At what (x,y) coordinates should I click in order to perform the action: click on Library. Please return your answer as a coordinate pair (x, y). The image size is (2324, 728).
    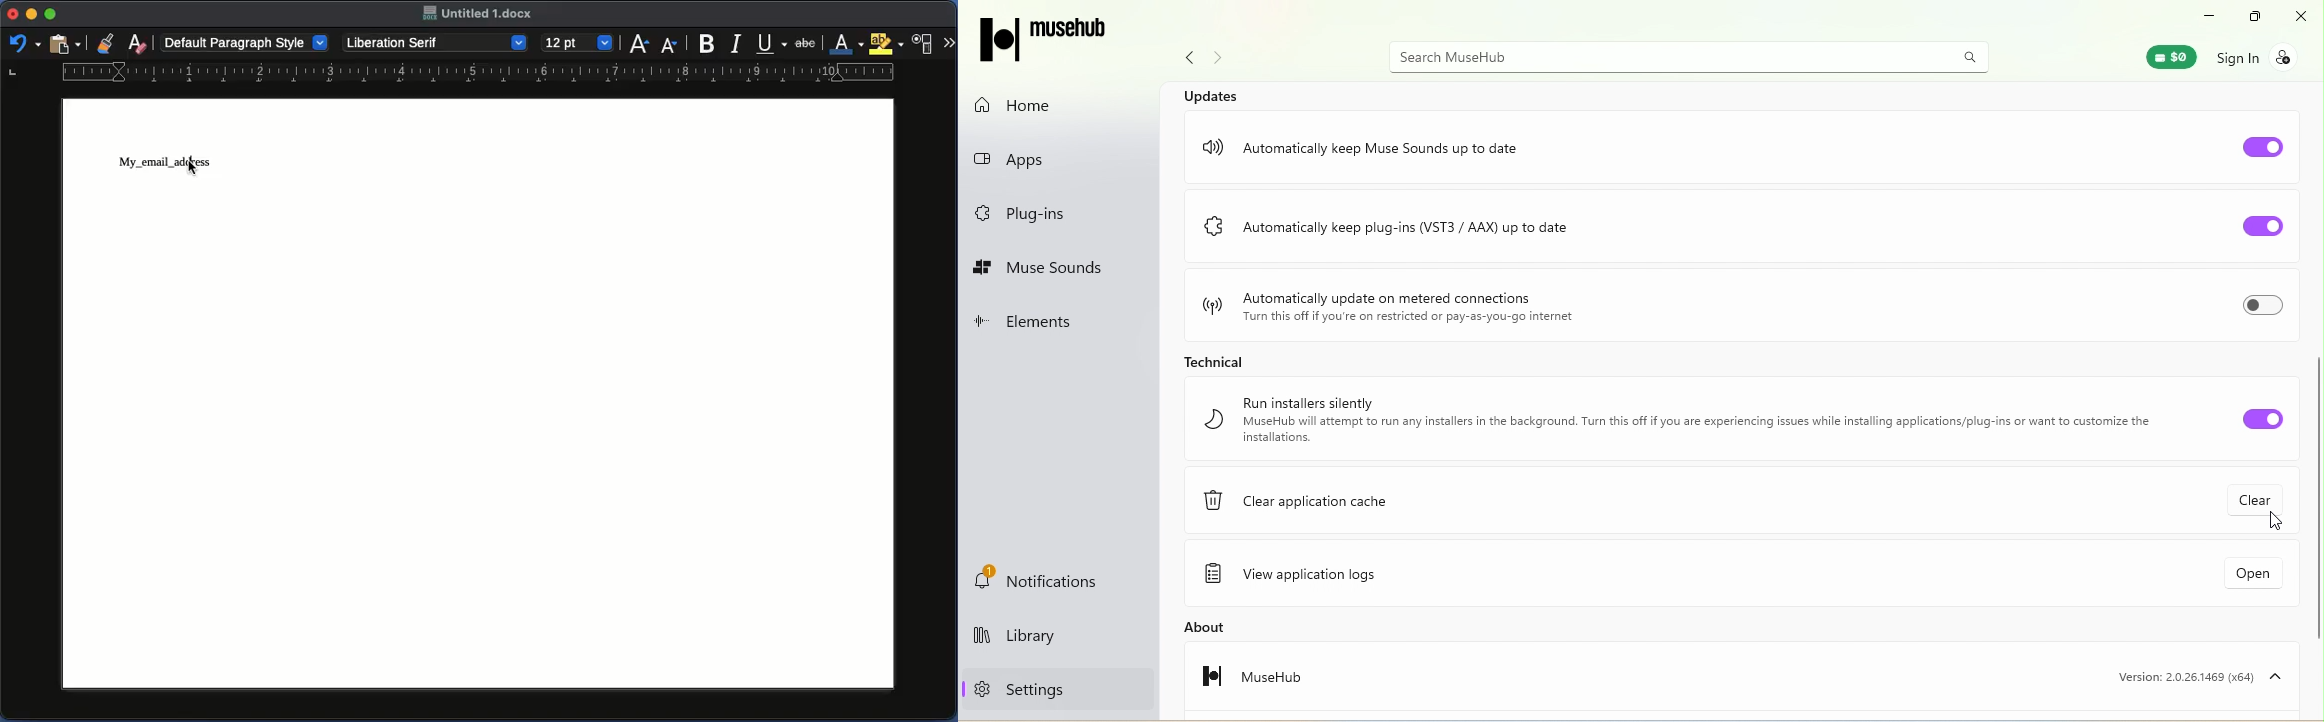
    Looking at the image, I should click on (1048, 639).